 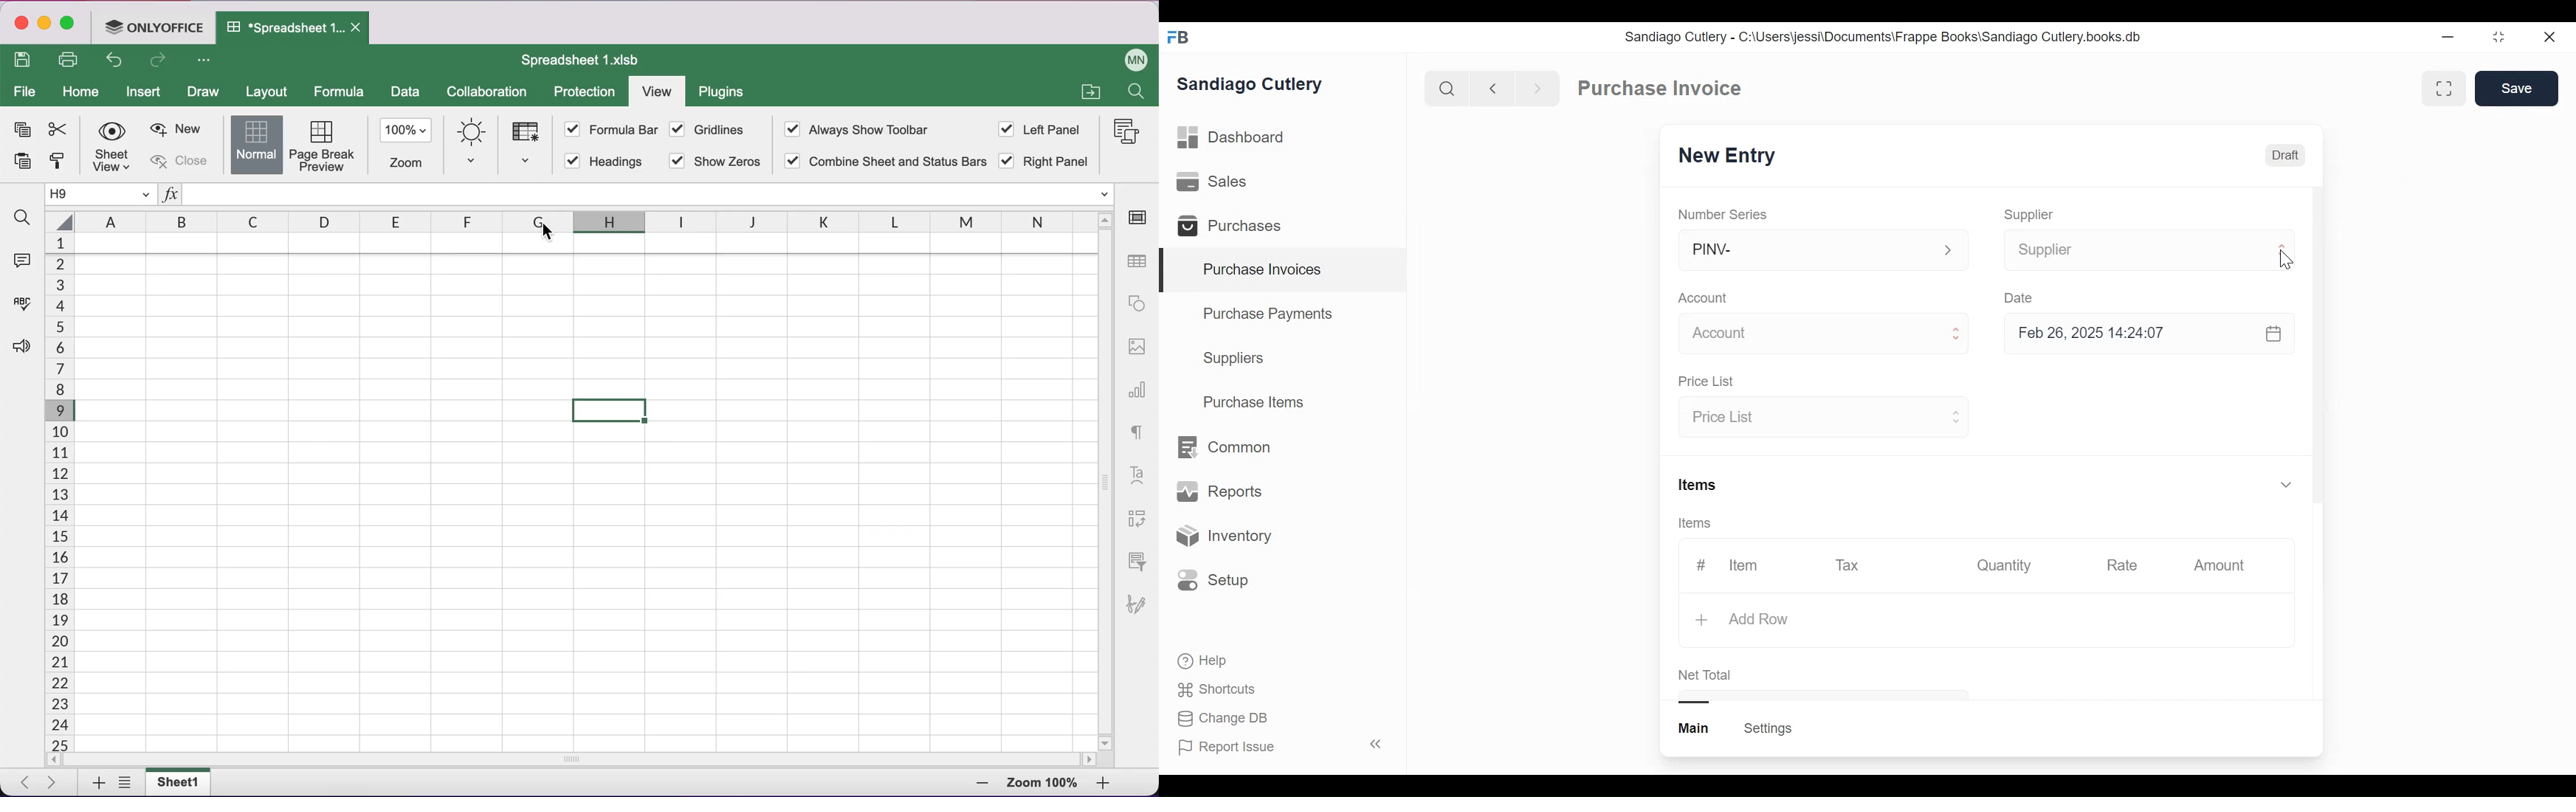 What do you see at coordinates (532, 147) in the screenshot?
I see `sparkline` at bounding box center [532, 147].